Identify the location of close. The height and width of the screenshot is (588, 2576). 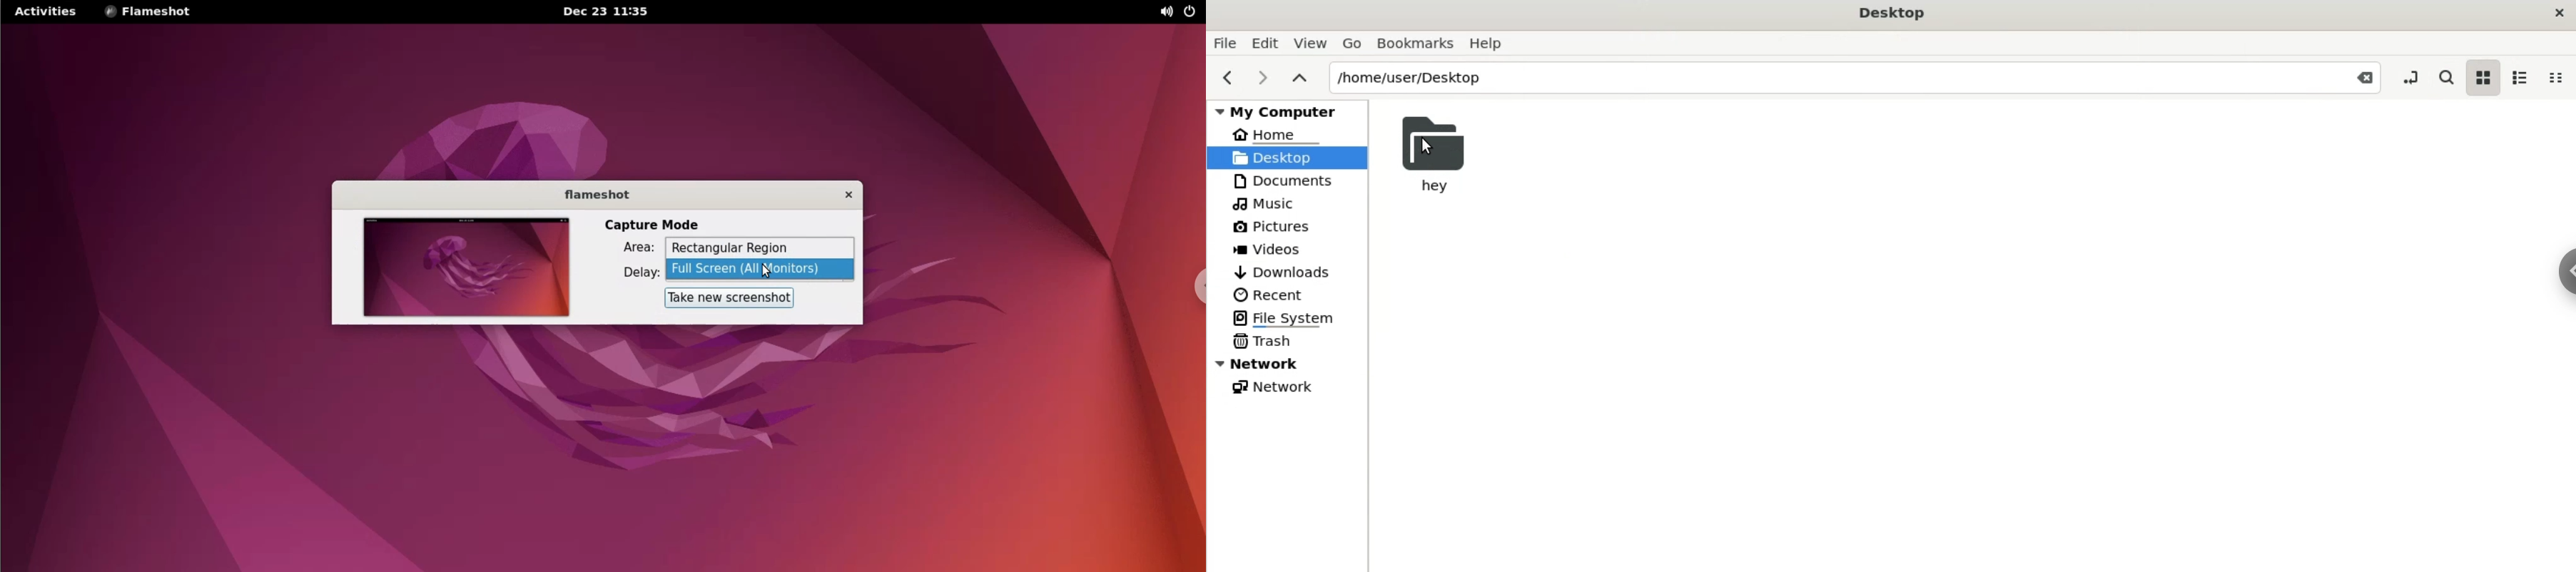
(2560, 14).